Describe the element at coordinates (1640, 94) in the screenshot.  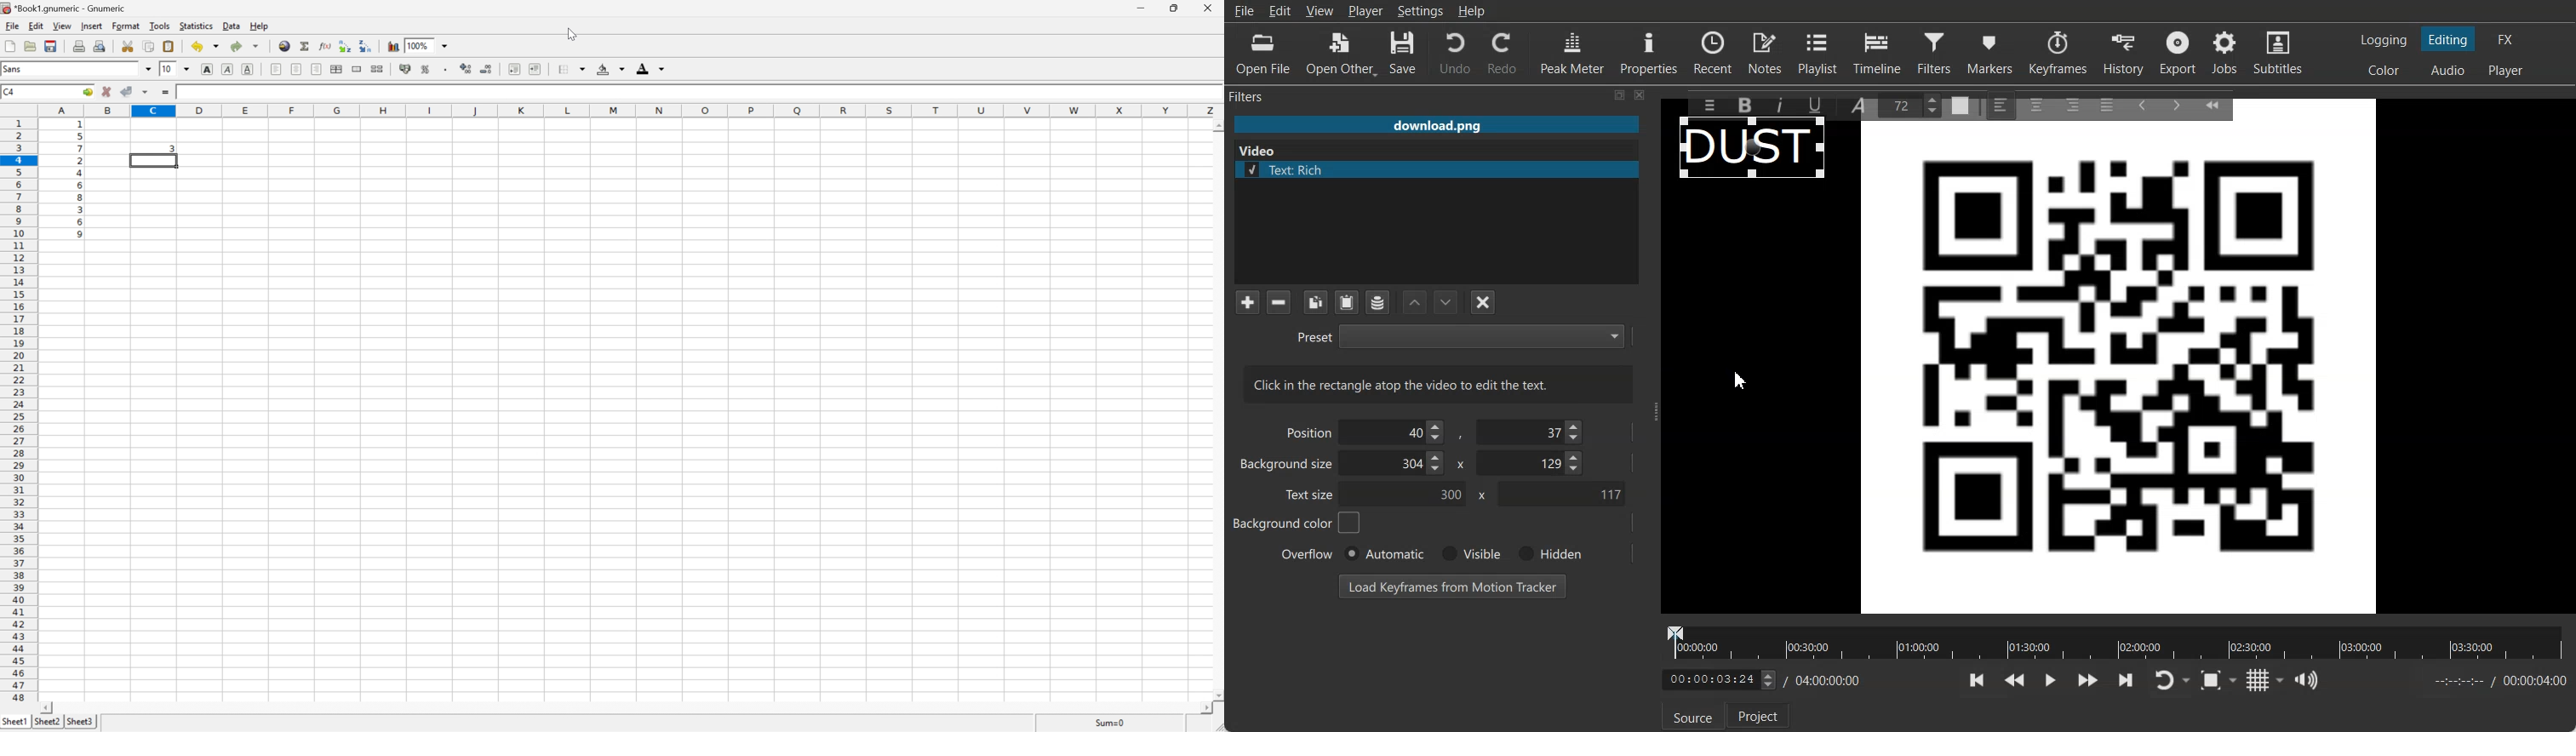
I see `Close` at that location.